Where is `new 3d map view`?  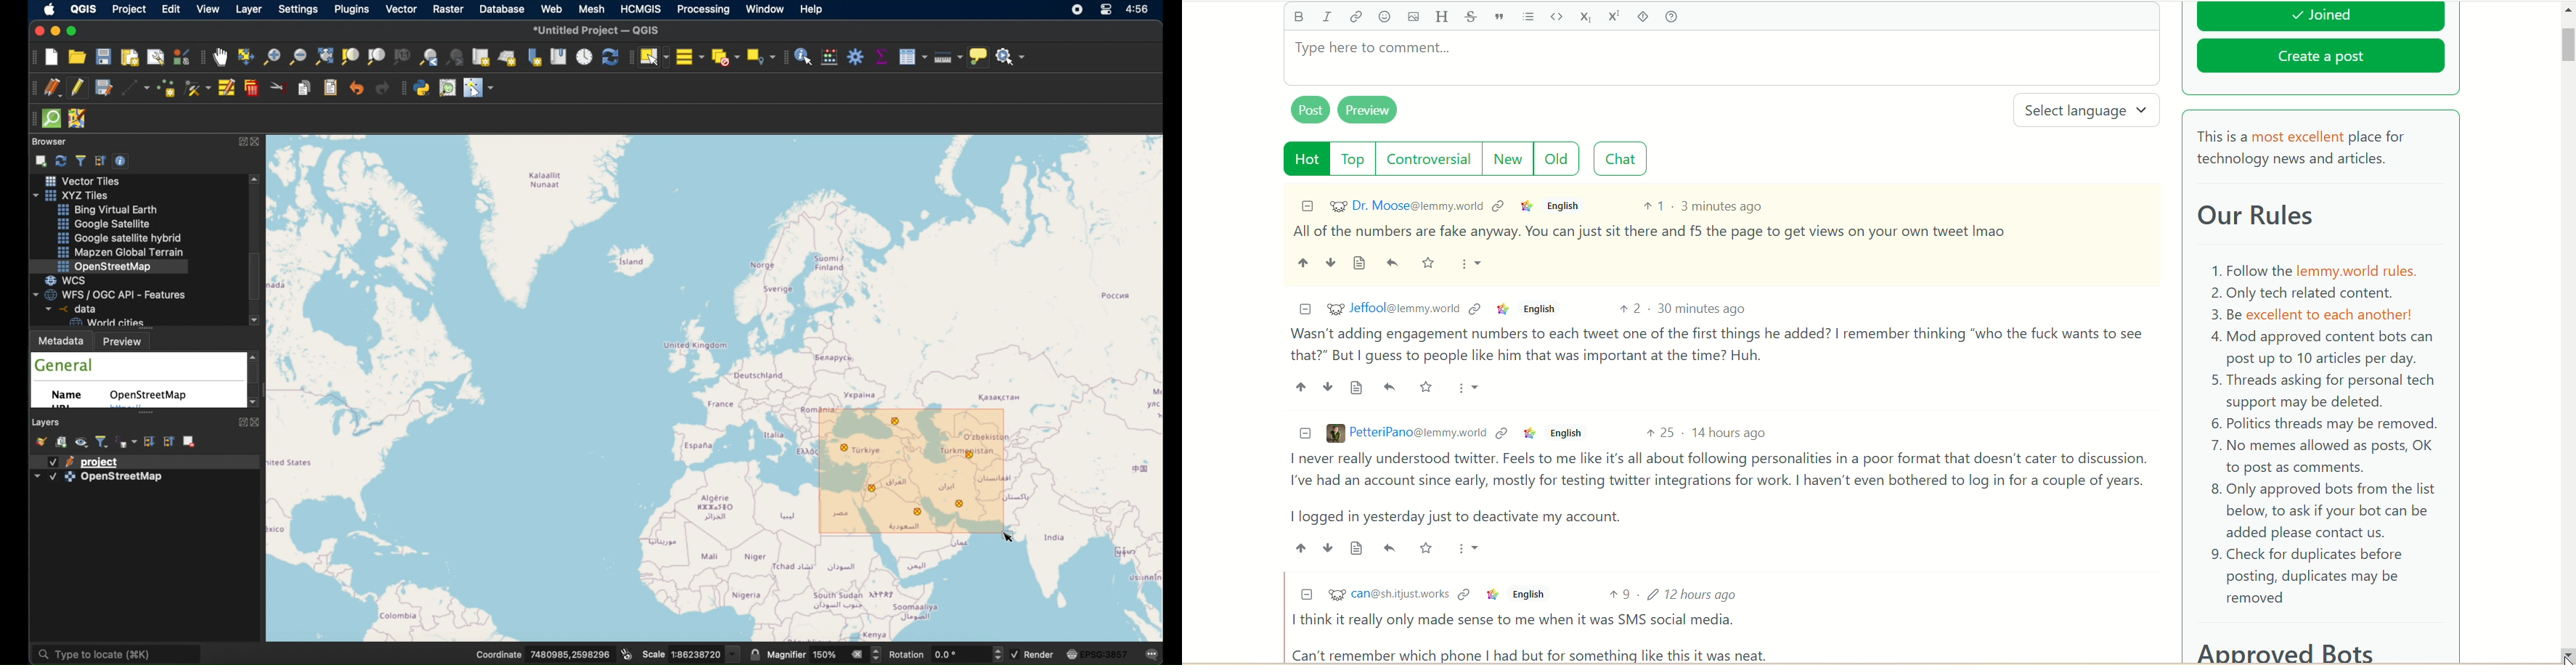 new 3d map view is located at coordinates (509, 57).